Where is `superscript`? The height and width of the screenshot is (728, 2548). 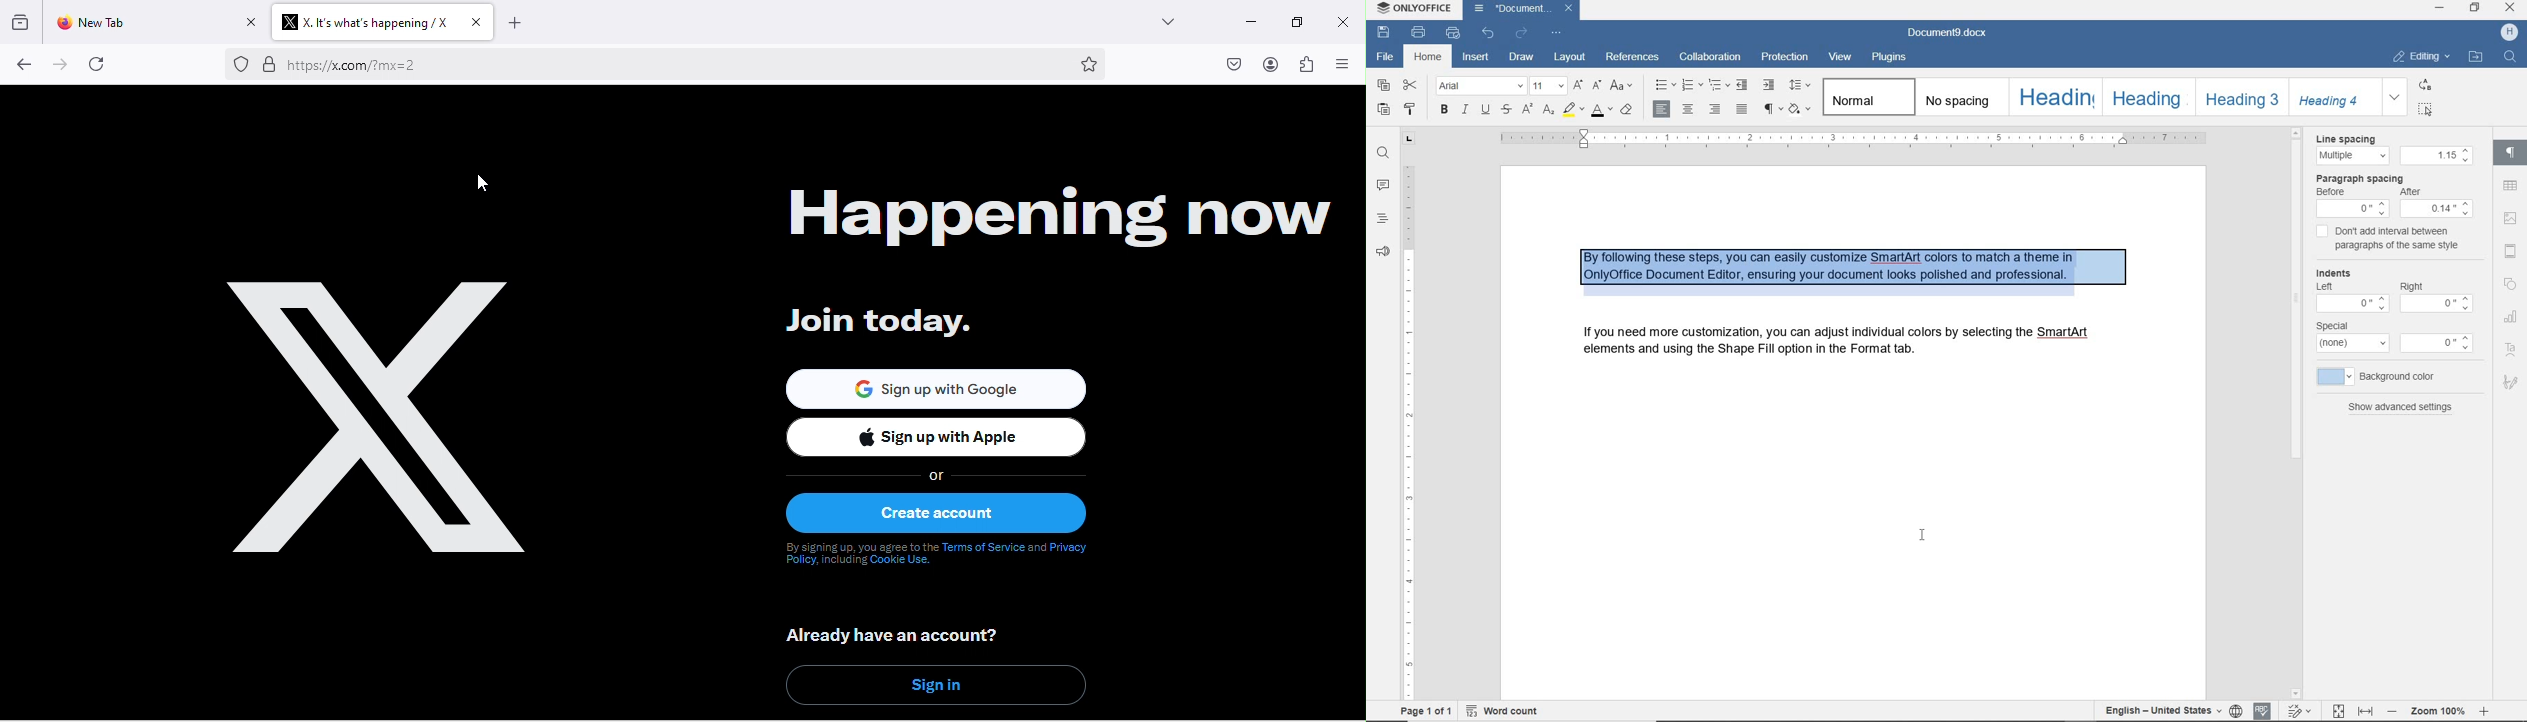
superscript is located at coordinates (1527, 109).